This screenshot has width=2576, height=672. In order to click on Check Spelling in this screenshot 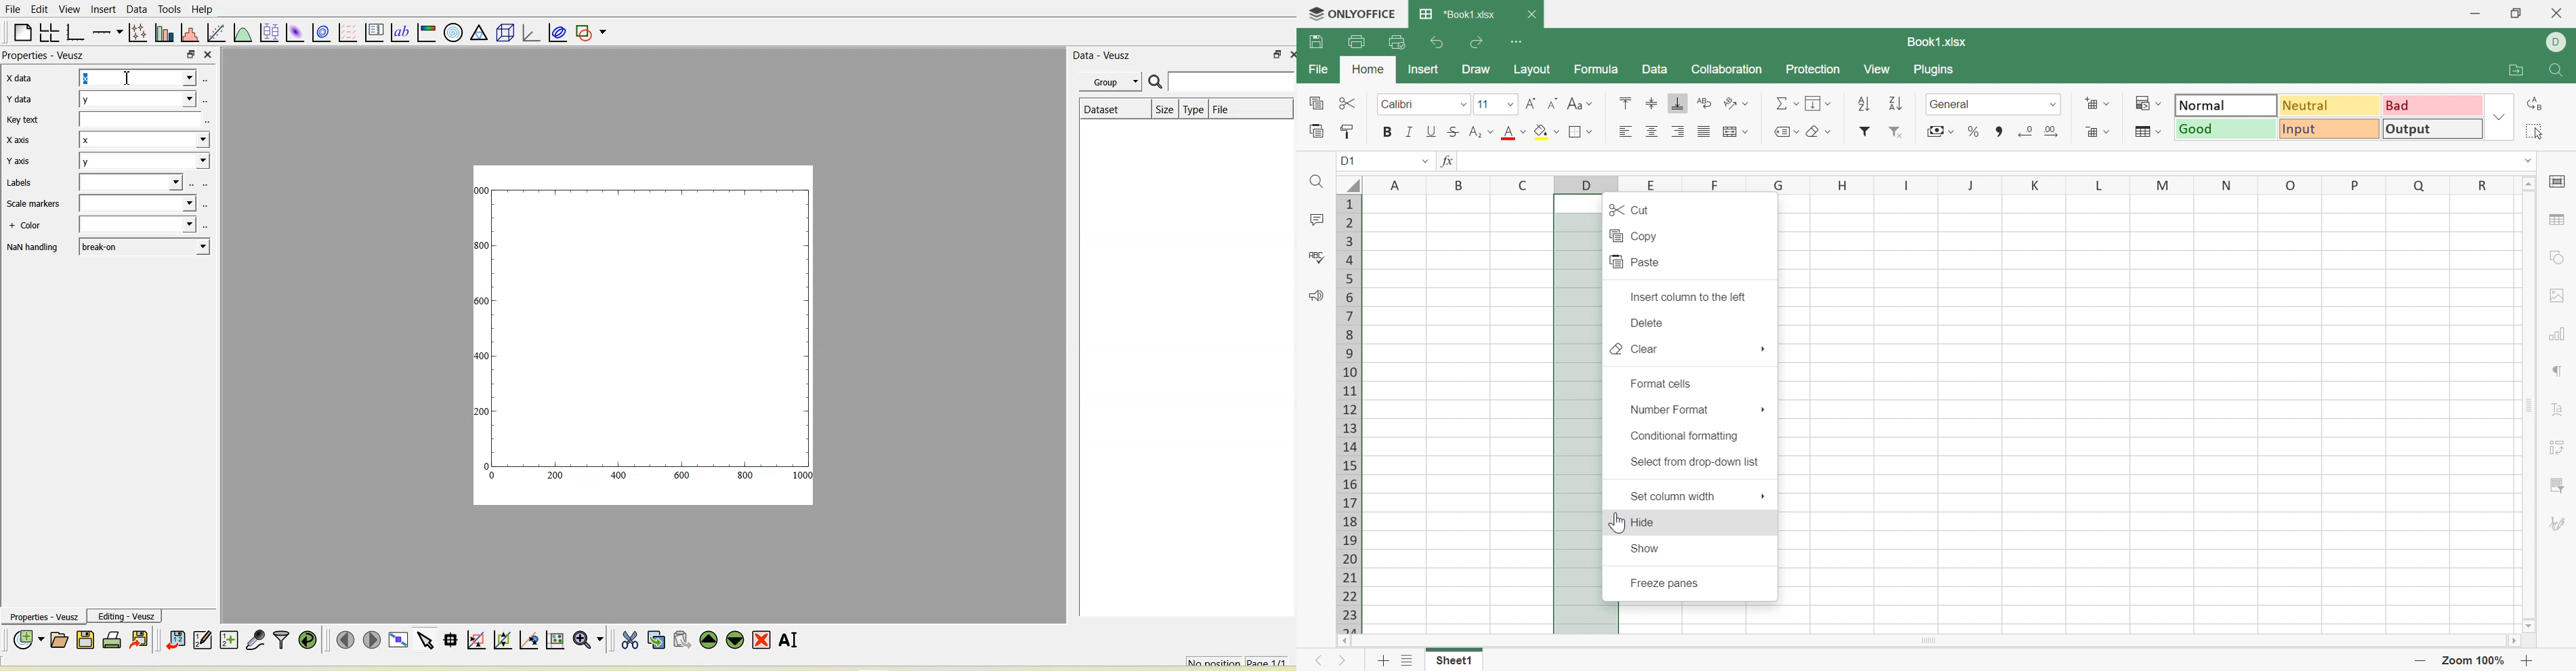, I will do `click(1315, 257)`.